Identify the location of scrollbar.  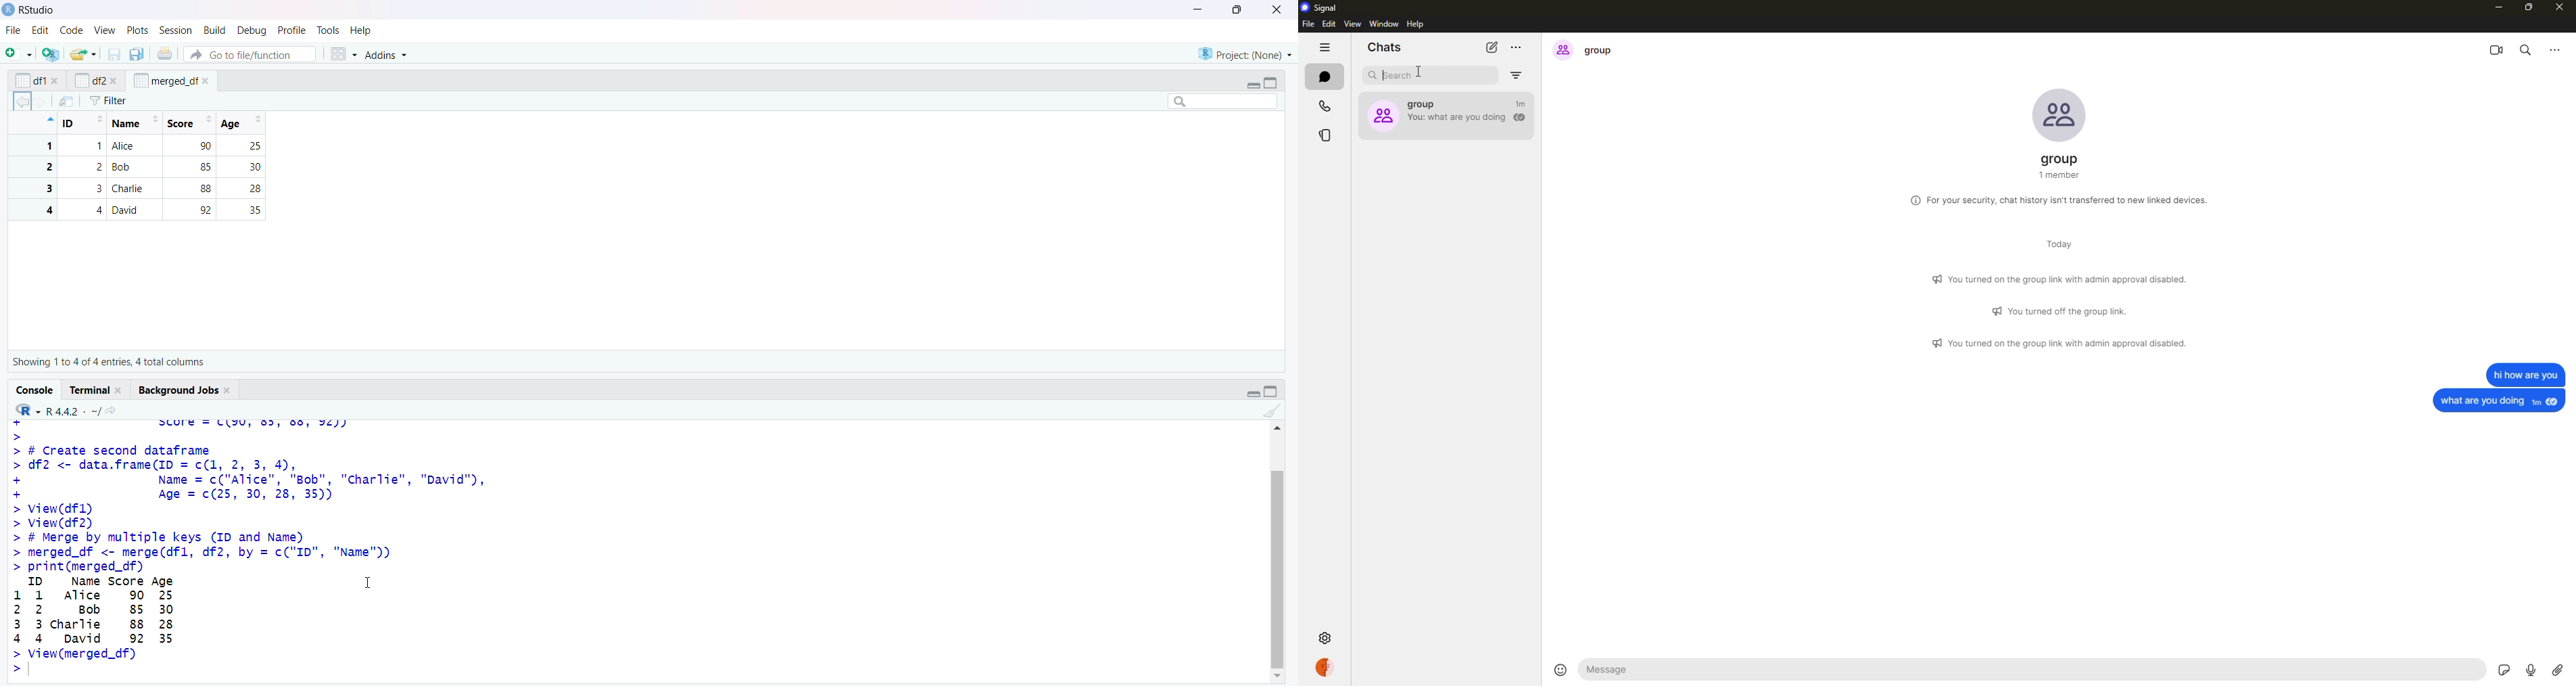
(1278, 564).